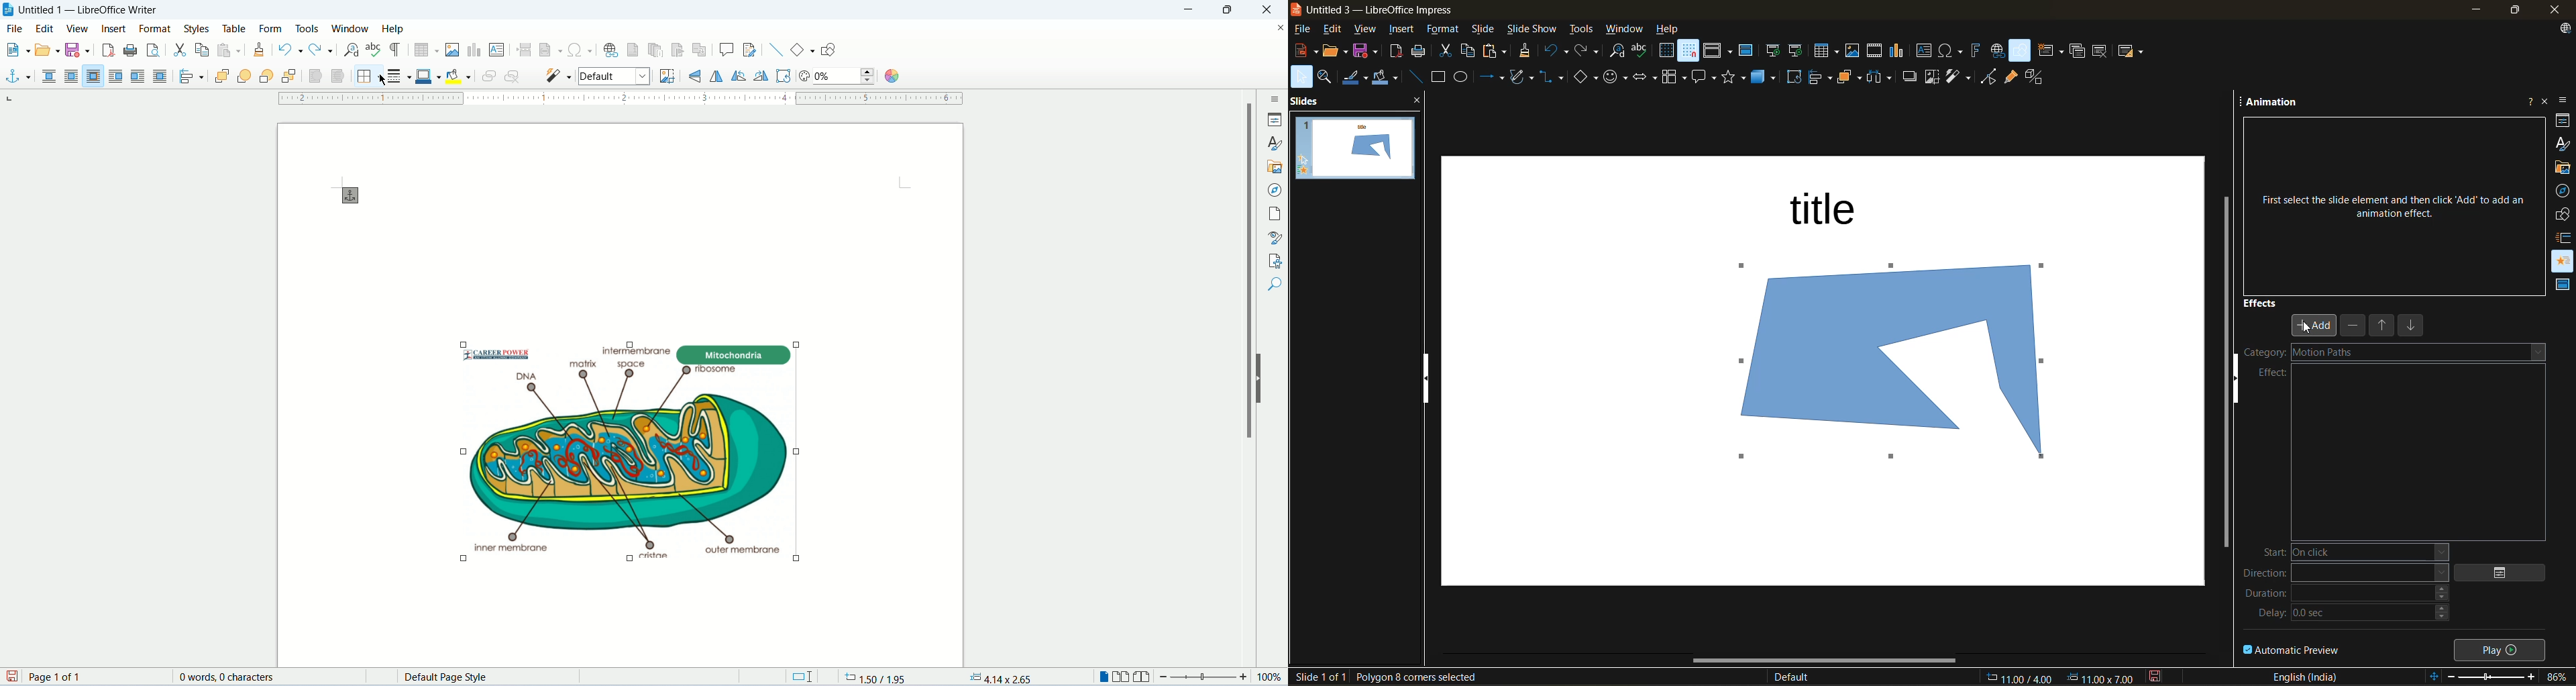  What do you see at coordinates (2491, 675) in the screenshot?
I see `zoom slider` at bounding box center [2491, 675].